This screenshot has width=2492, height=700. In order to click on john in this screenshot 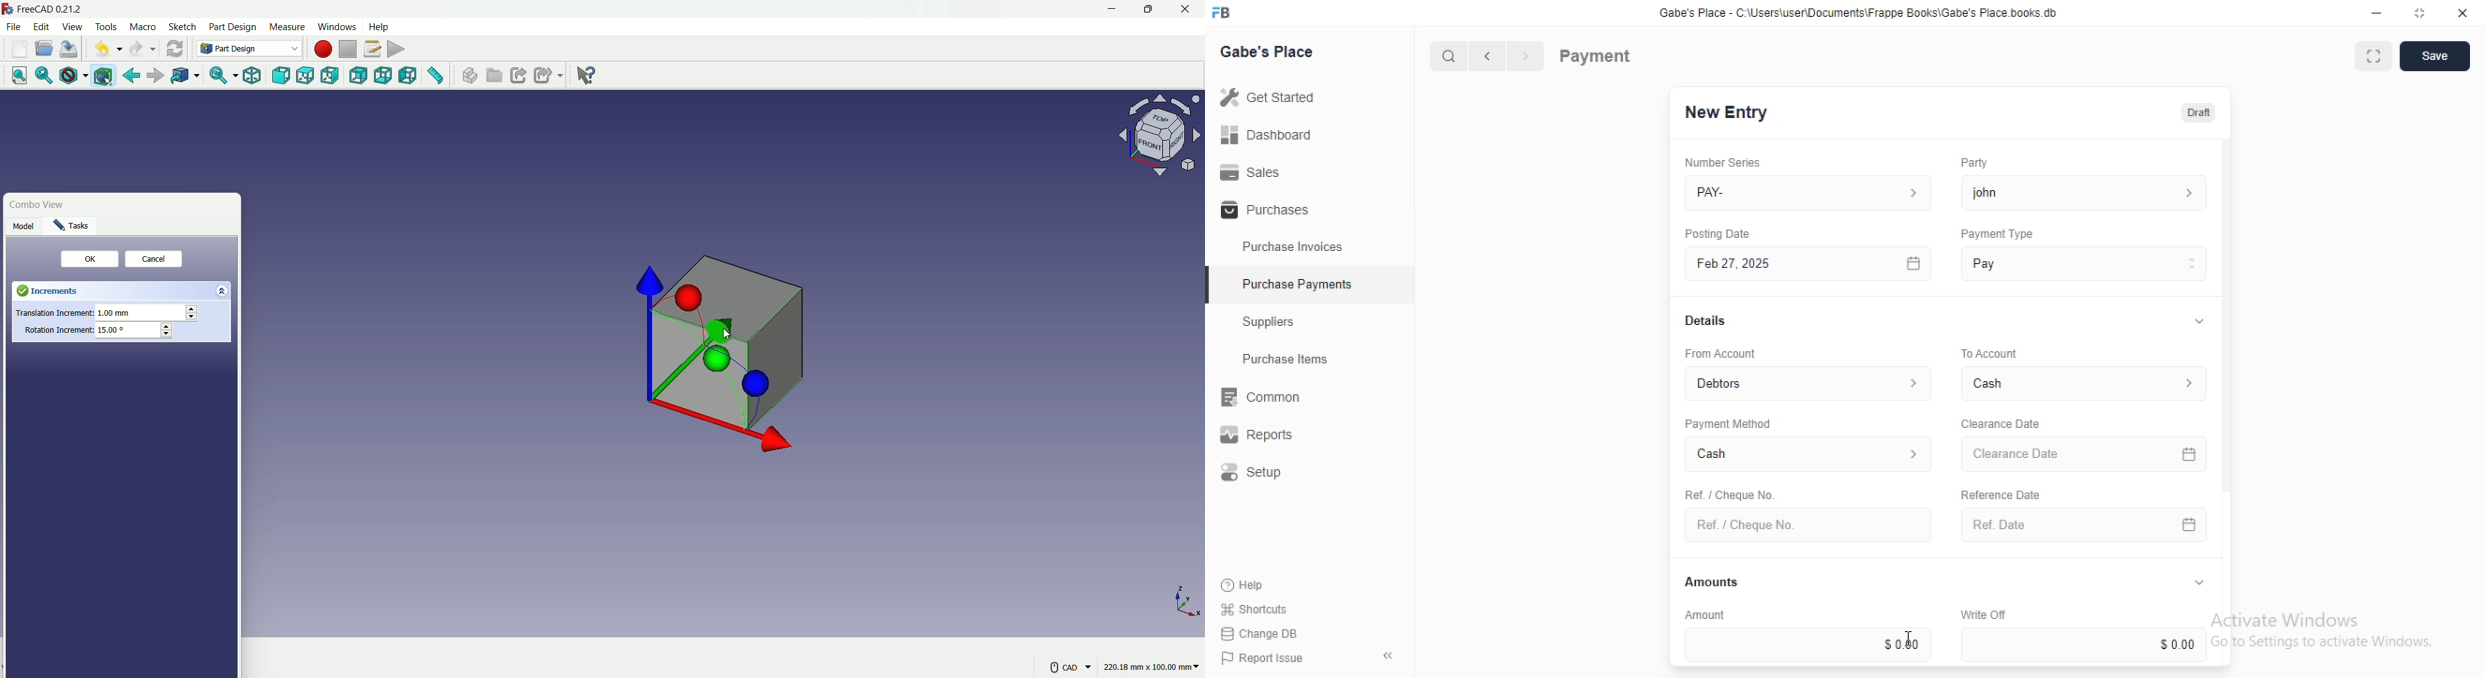, I will do `click(2084, 192)`.